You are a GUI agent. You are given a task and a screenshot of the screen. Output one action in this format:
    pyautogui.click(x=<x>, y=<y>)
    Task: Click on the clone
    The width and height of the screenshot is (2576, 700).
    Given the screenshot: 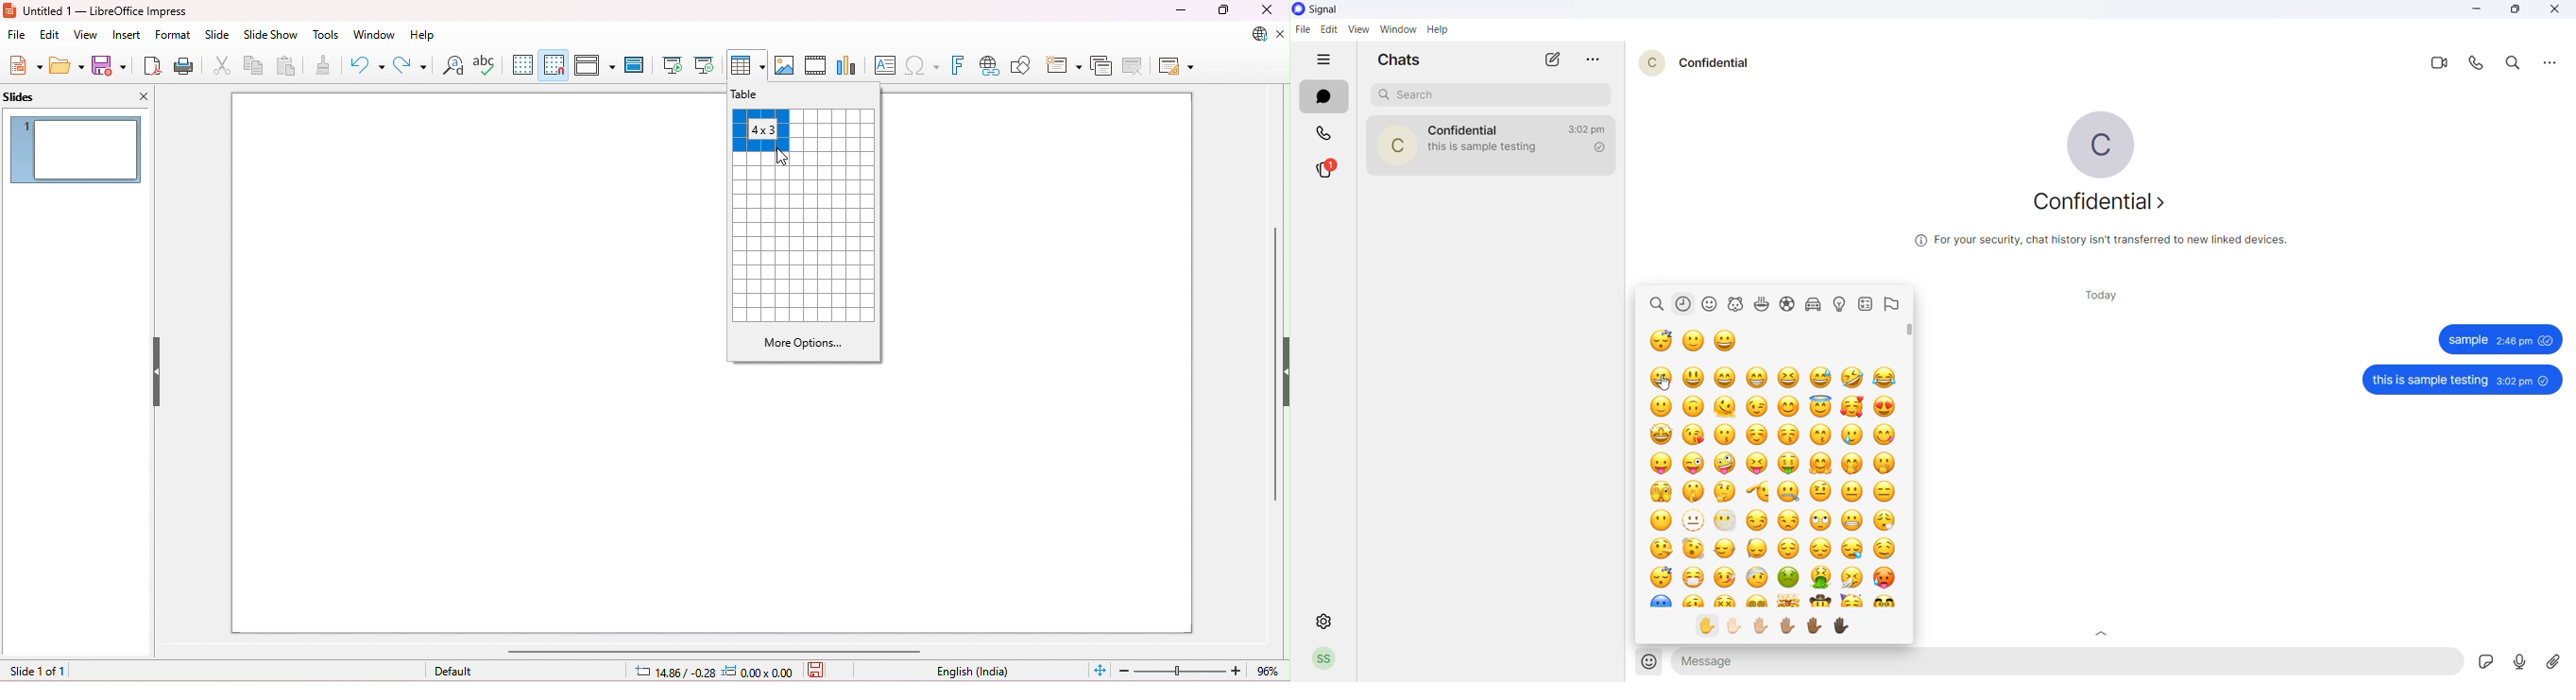 What is the action you would take?
    pyautogui.click(x=323, y=64)
    